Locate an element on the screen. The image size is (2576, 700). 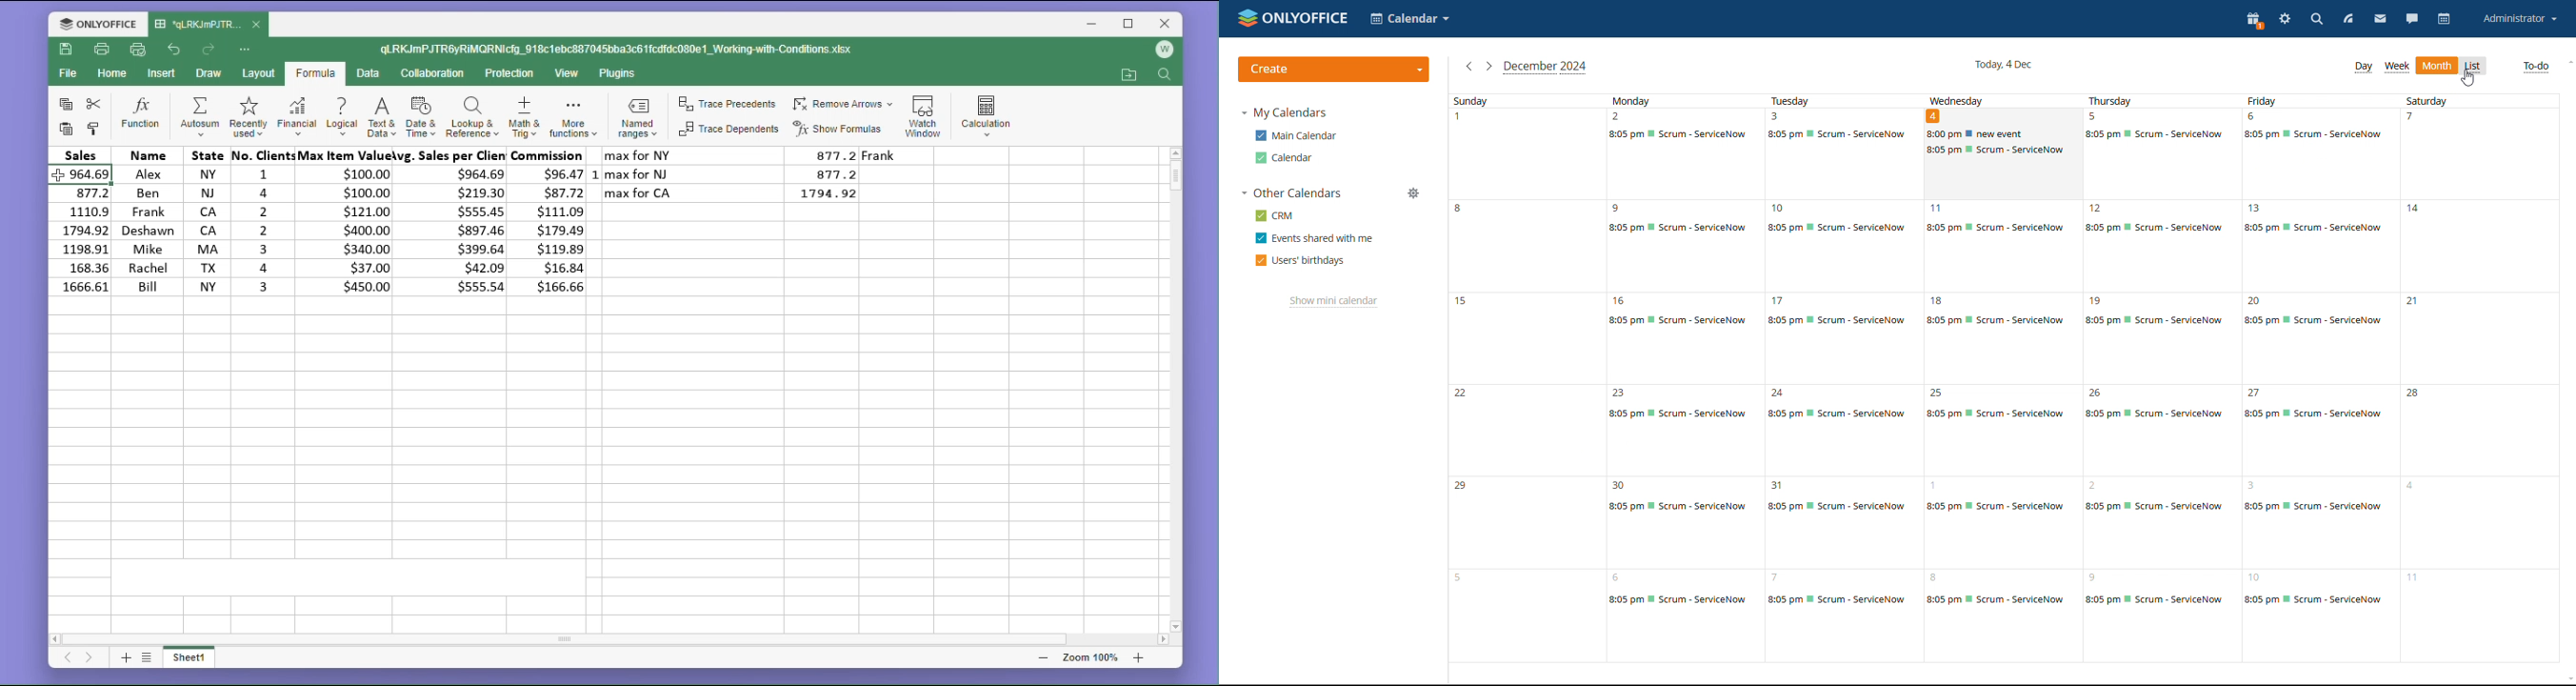
empty cells is located at coordinates (607, 481).